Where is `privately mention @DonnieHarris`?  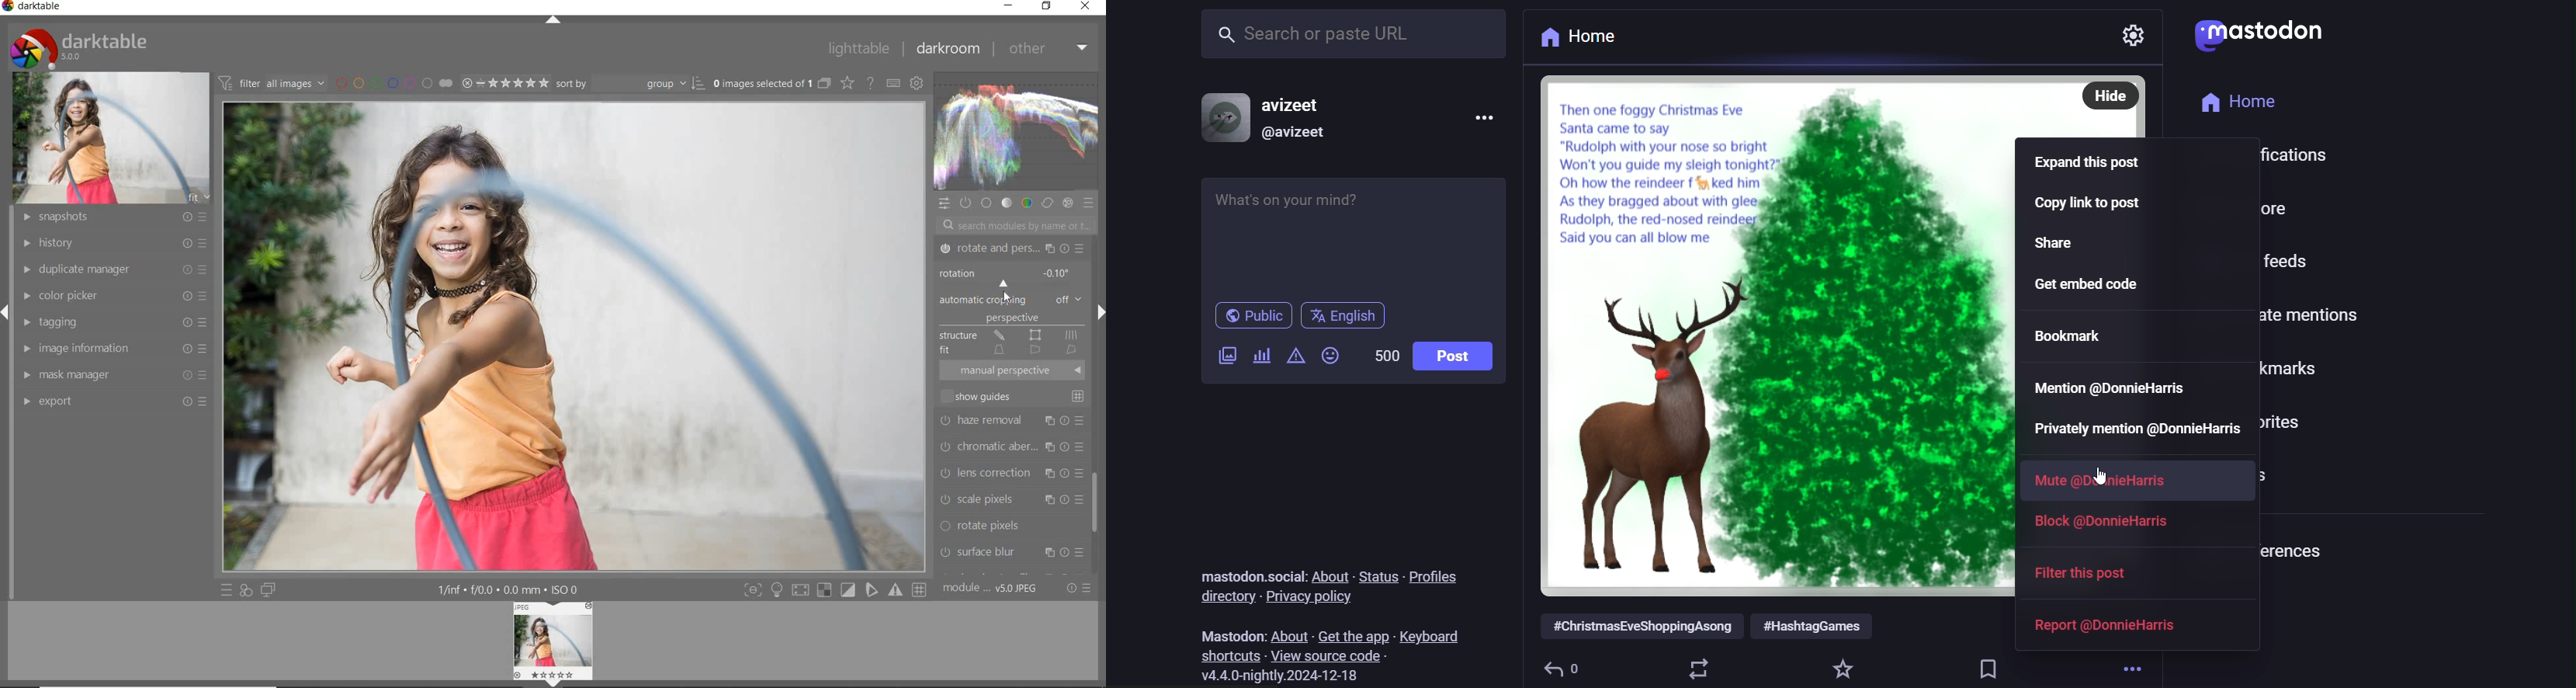
privately mention @DonnieHarris is located at coordinates (2130, 429).